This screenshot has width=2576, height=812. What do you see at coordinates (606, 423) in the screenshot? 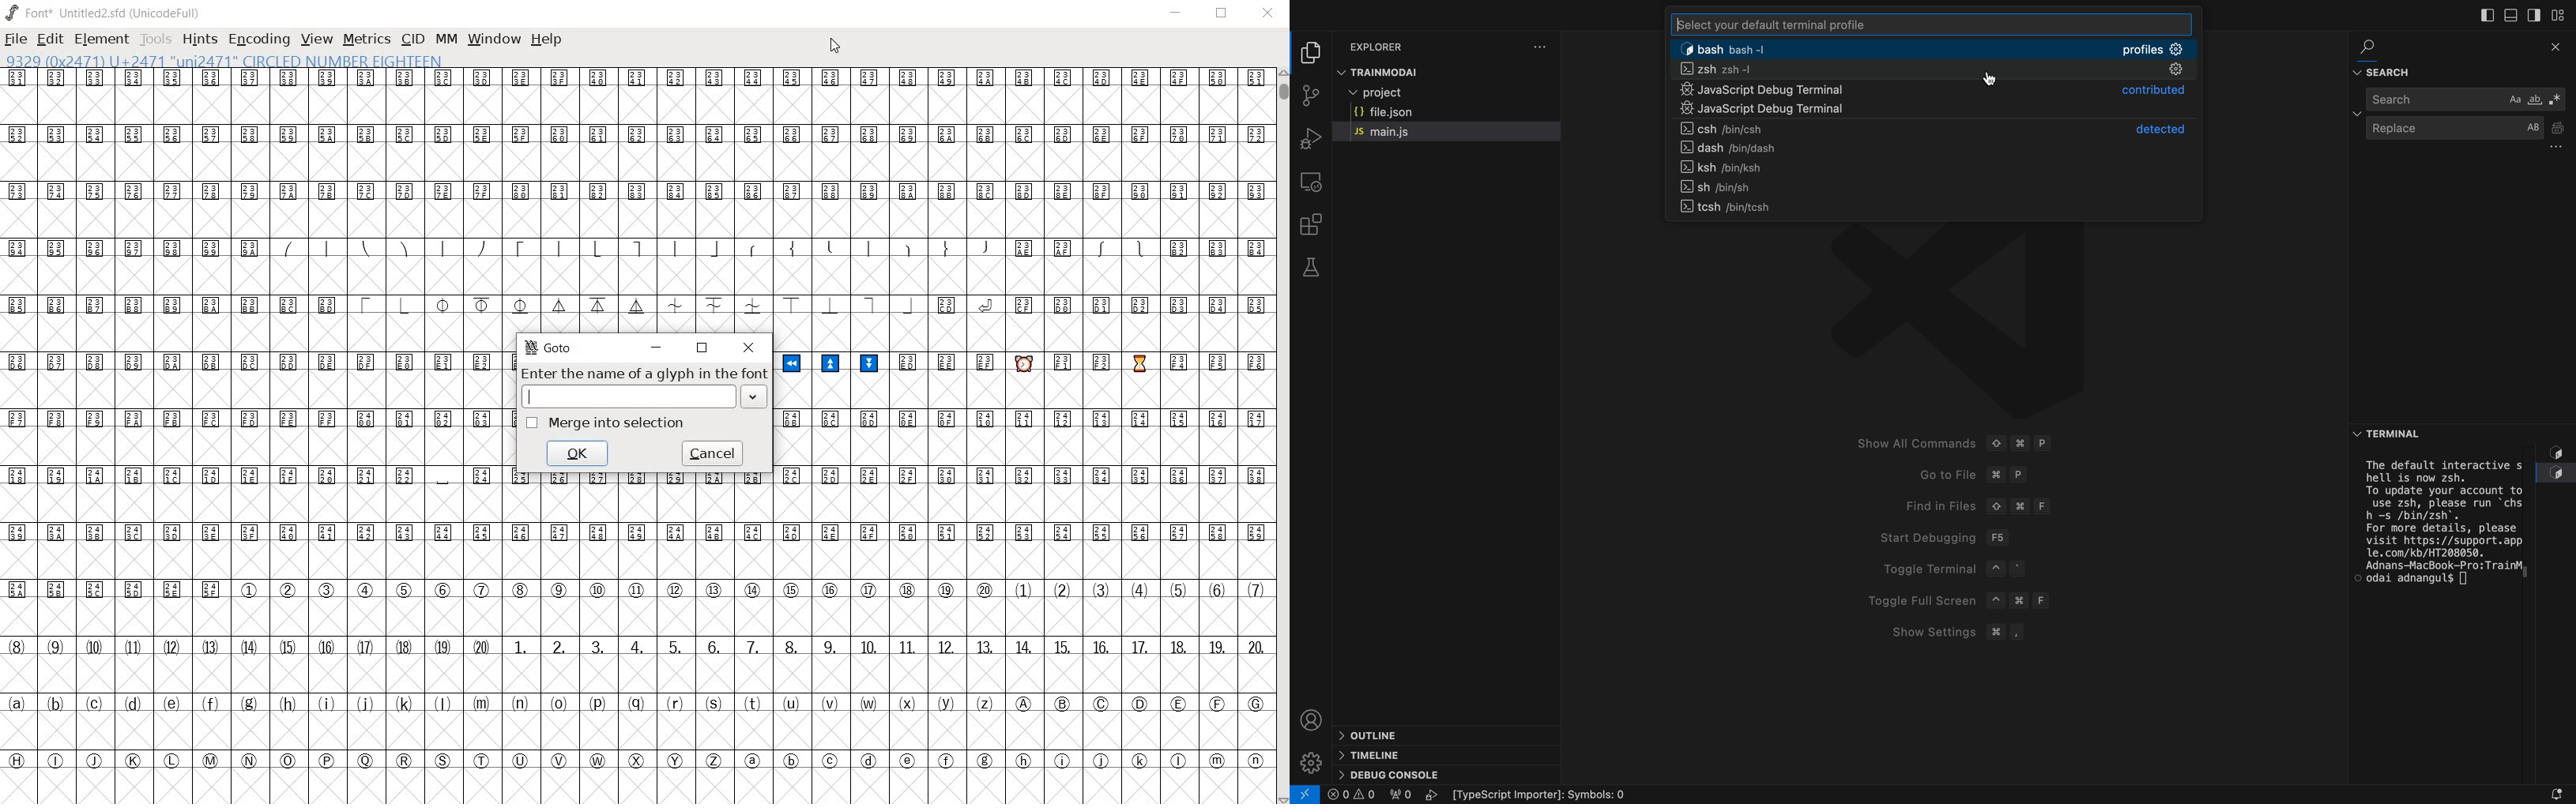
I see `Merge into selection` at bounding box center [606, 423].